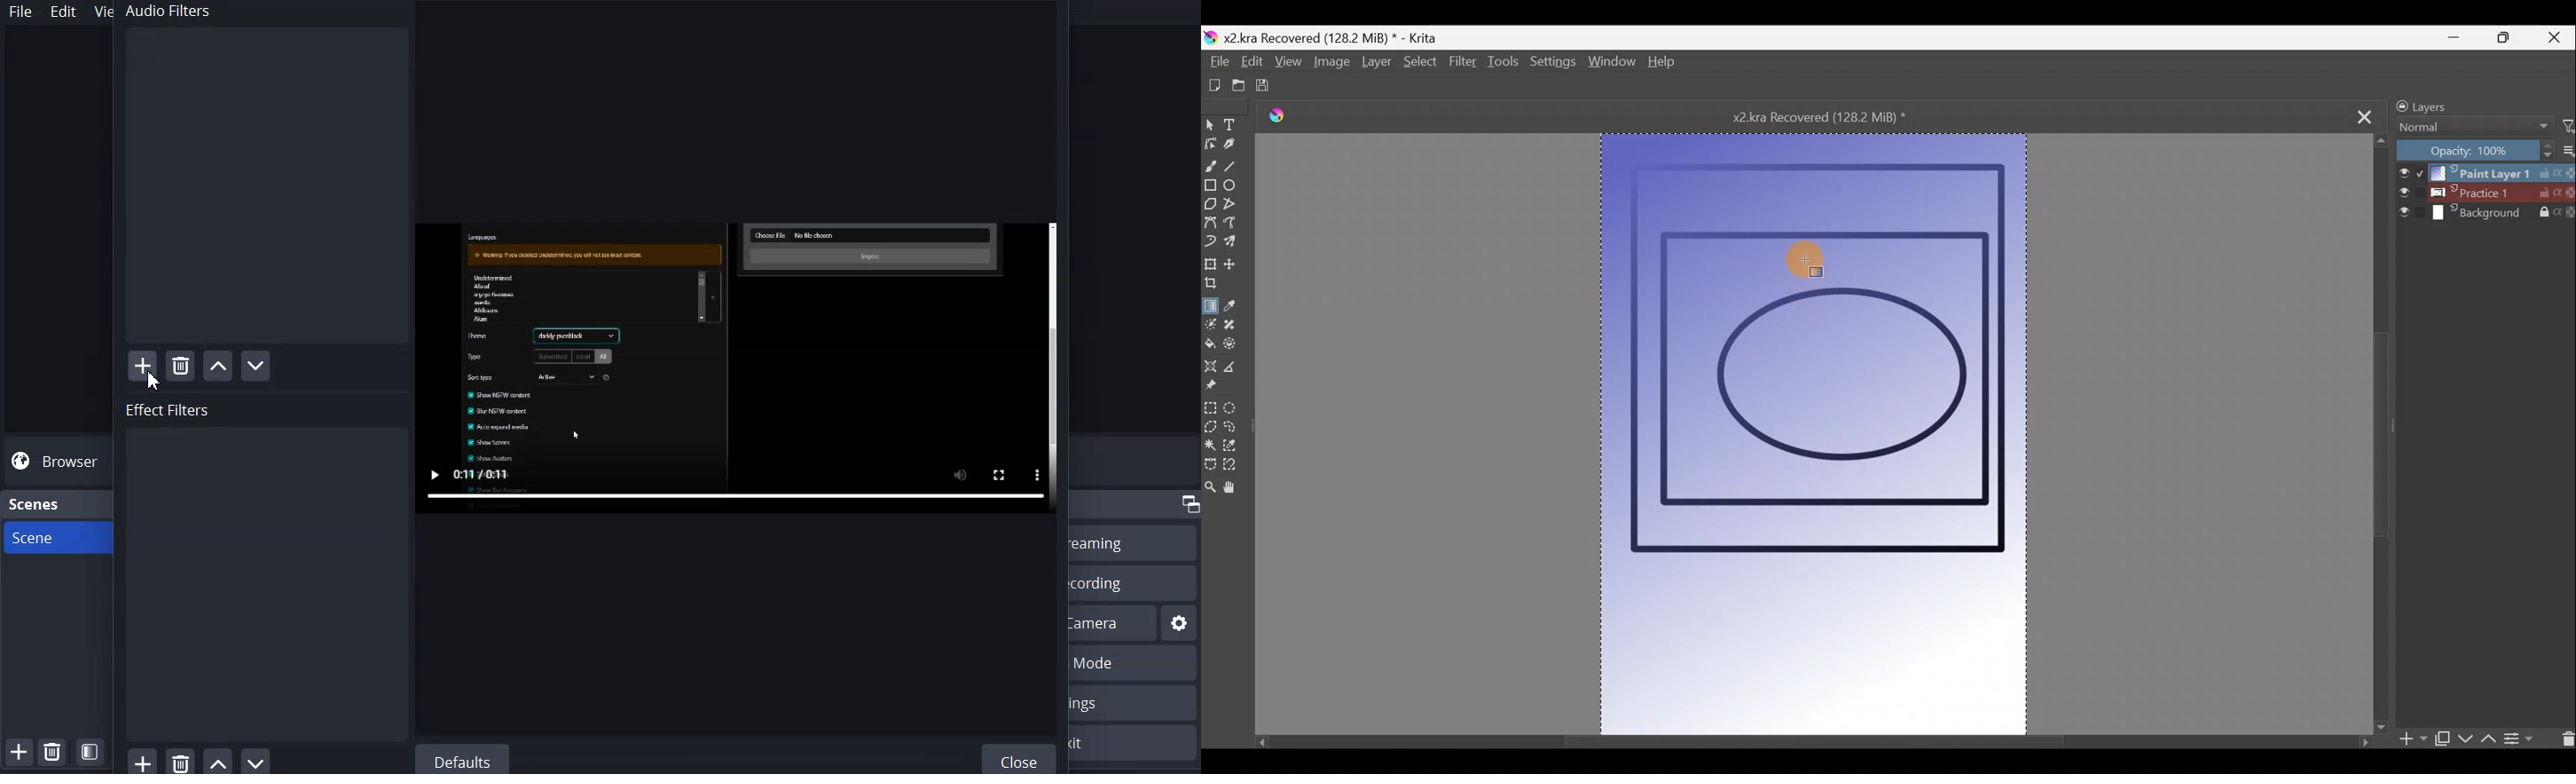 Image resolution: width=2576 pixels, height=784 pixels. I want to click on Open existing document, so click(1233, 86).